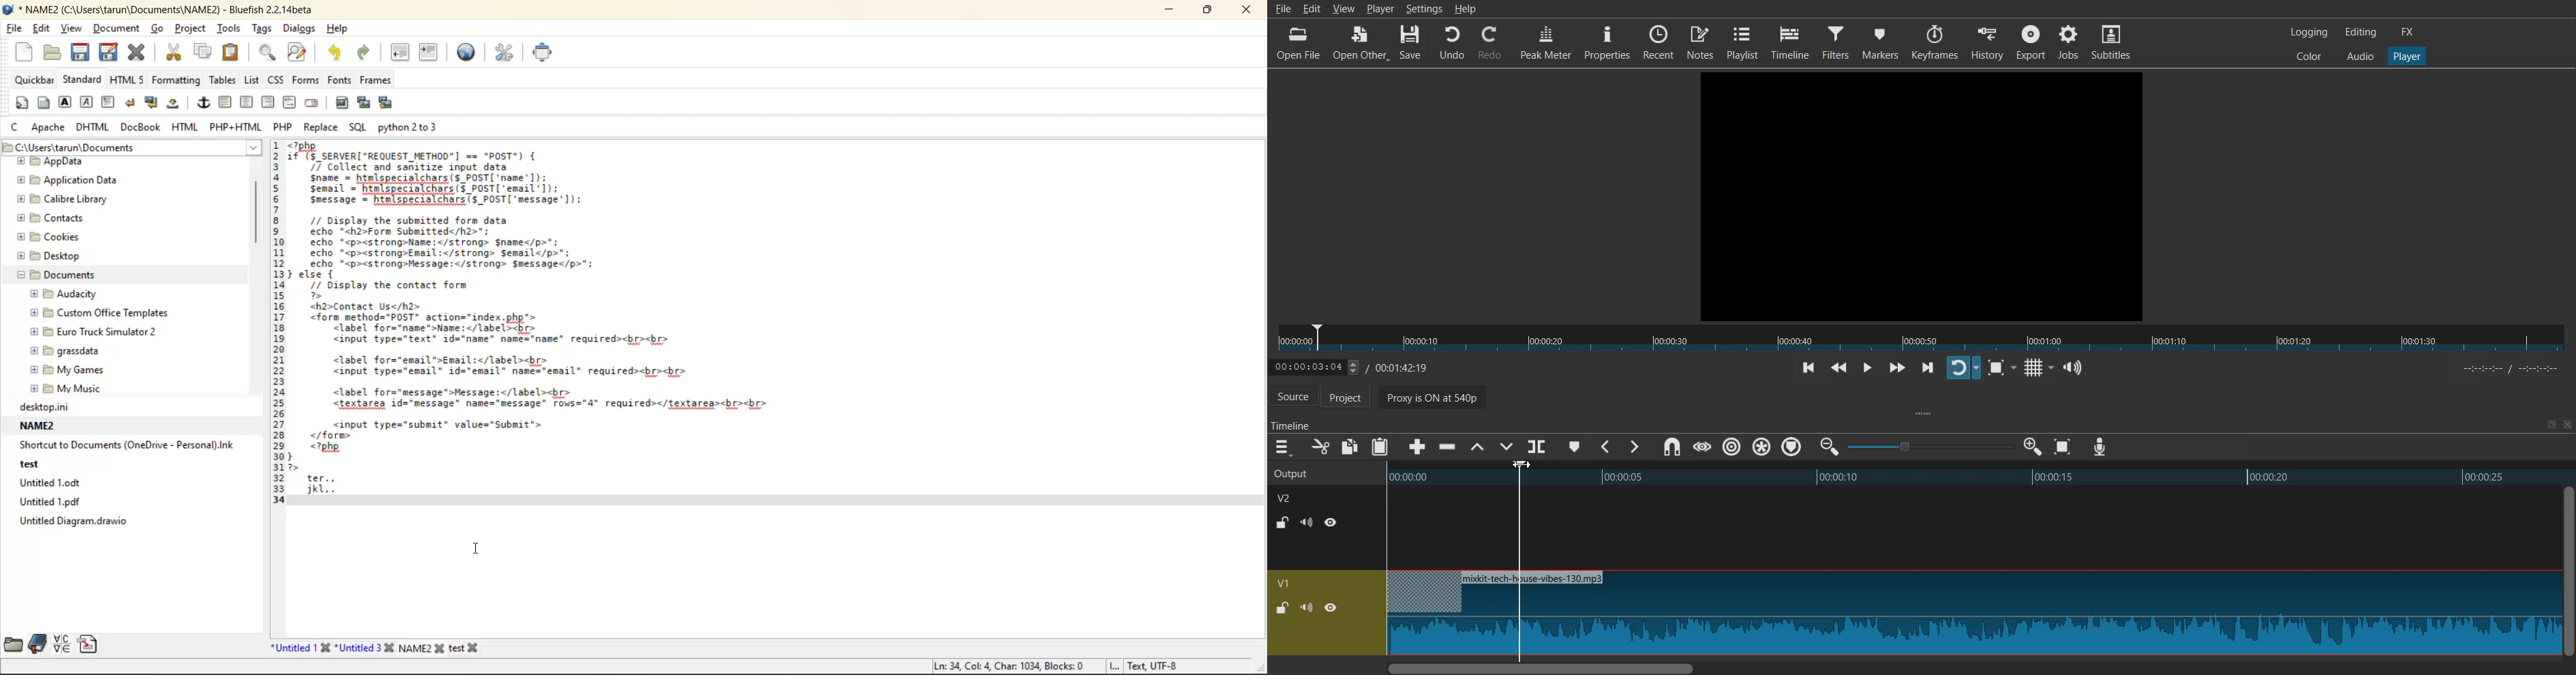 Image resolution: width=2576 pixels, height=700 pixels. Describe the element at coordinates (157, 28) in the screenshot. I see `go` at that location.